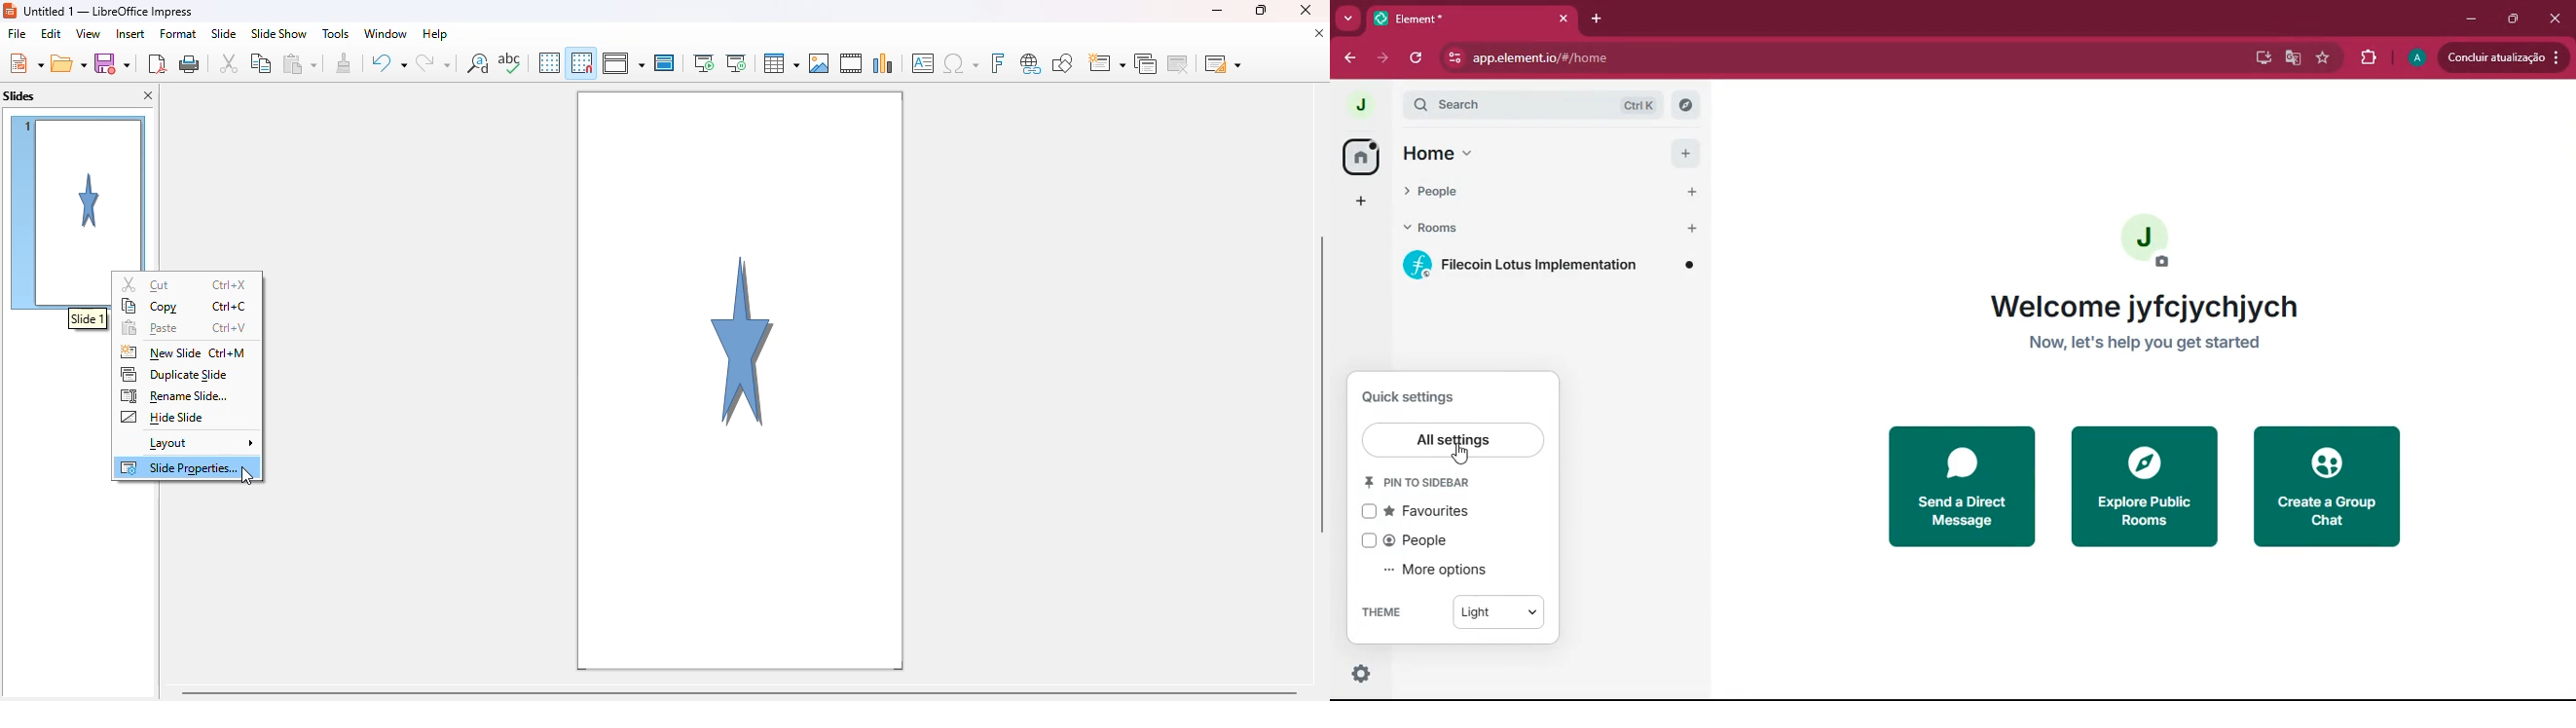 The height and width of the screenshot is (728, 2576). I want to click on home, so click(1549, 153).